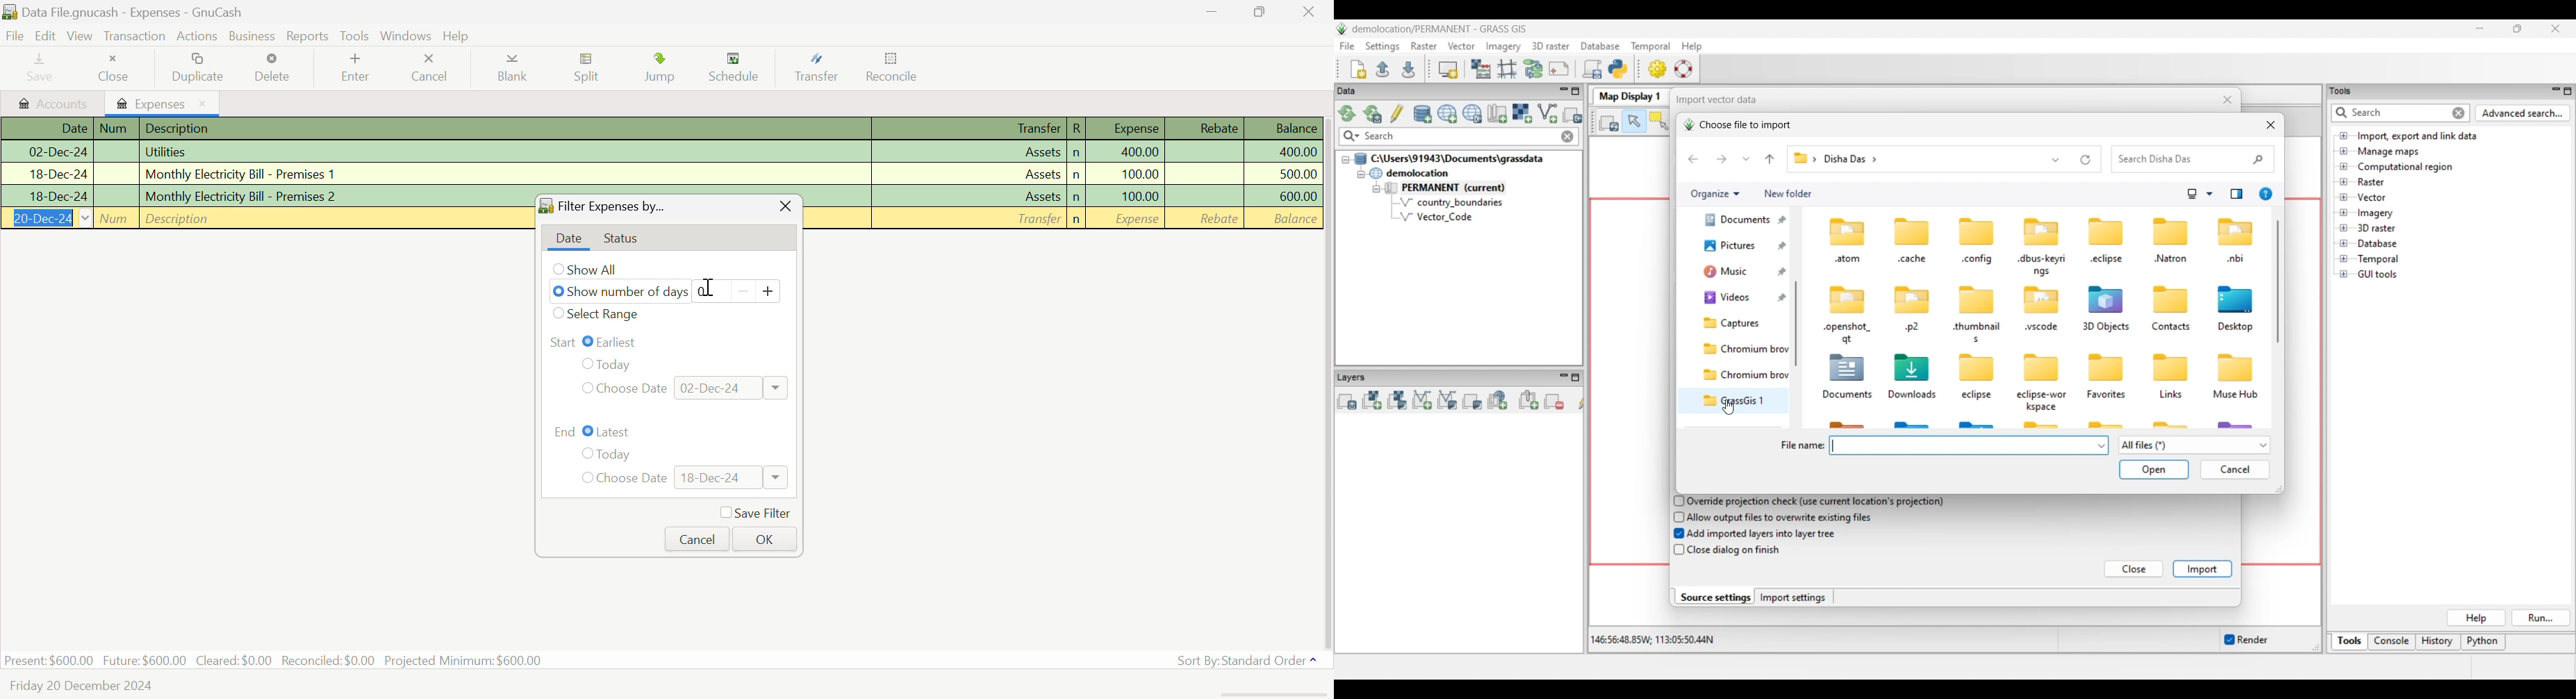 This screenshot has width=2576, height=700. I want to click on Description, so click(505, 129).